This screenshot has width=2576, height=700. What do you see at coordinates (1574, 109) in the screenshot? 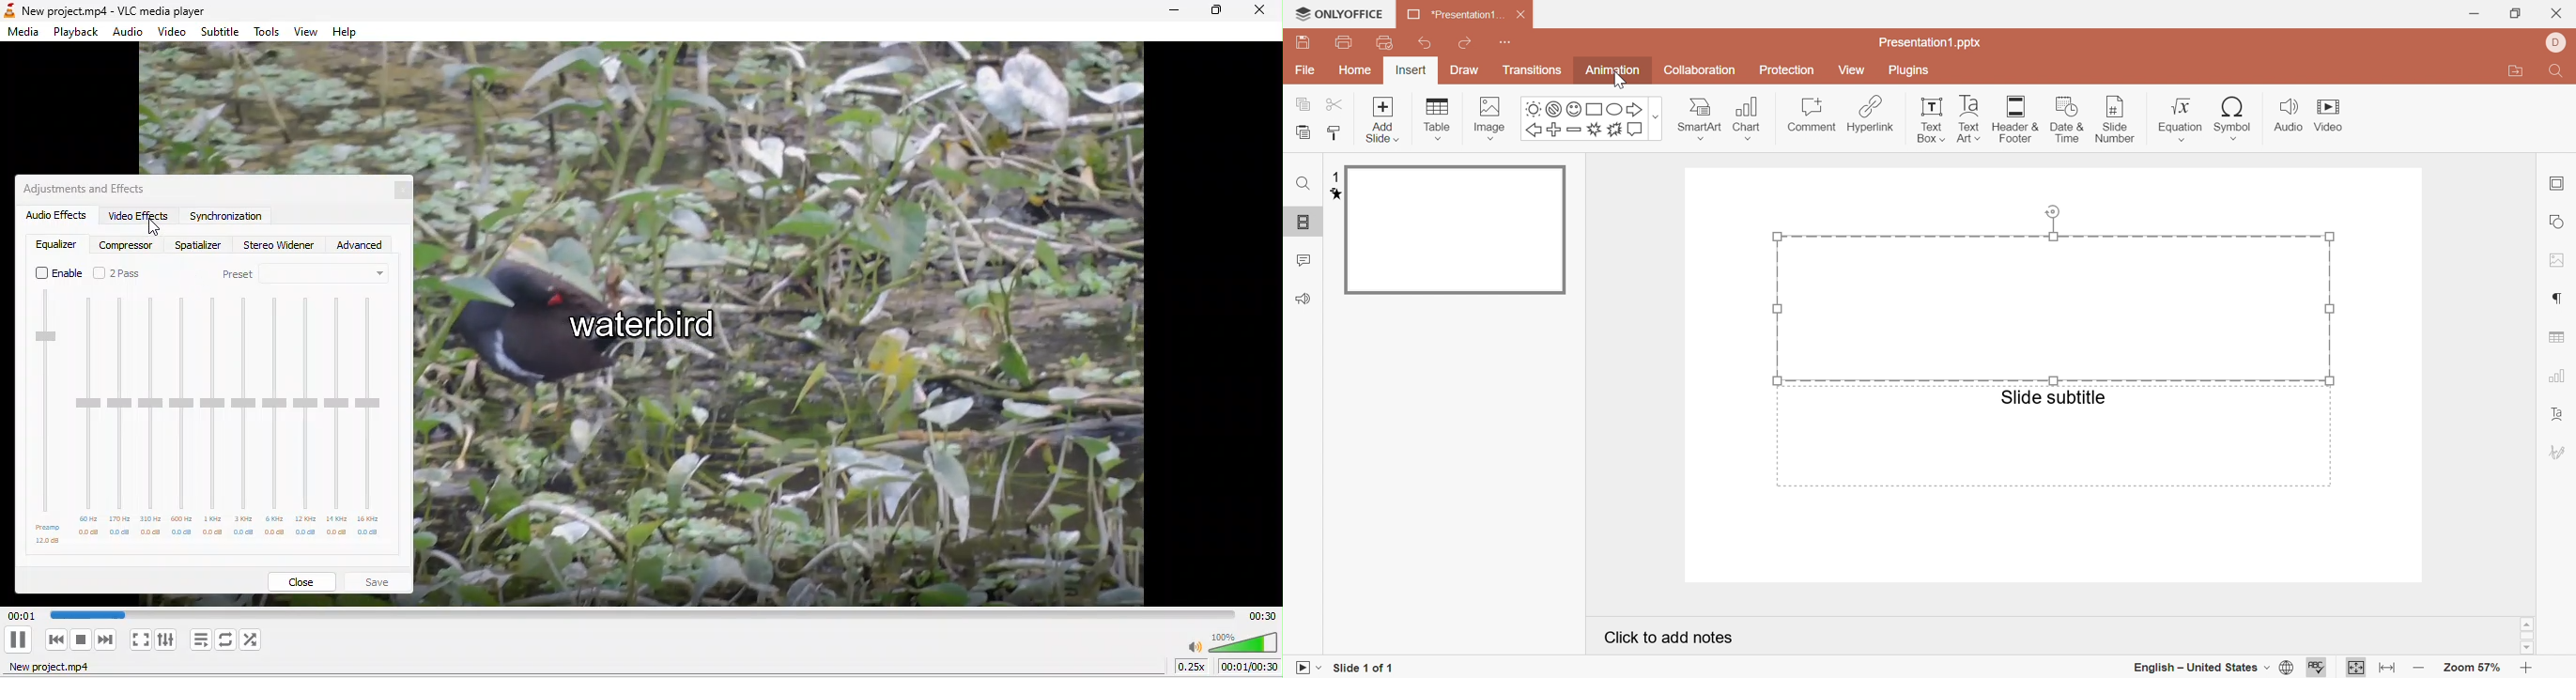
I see `smile` at bounding box center [1574, 109].